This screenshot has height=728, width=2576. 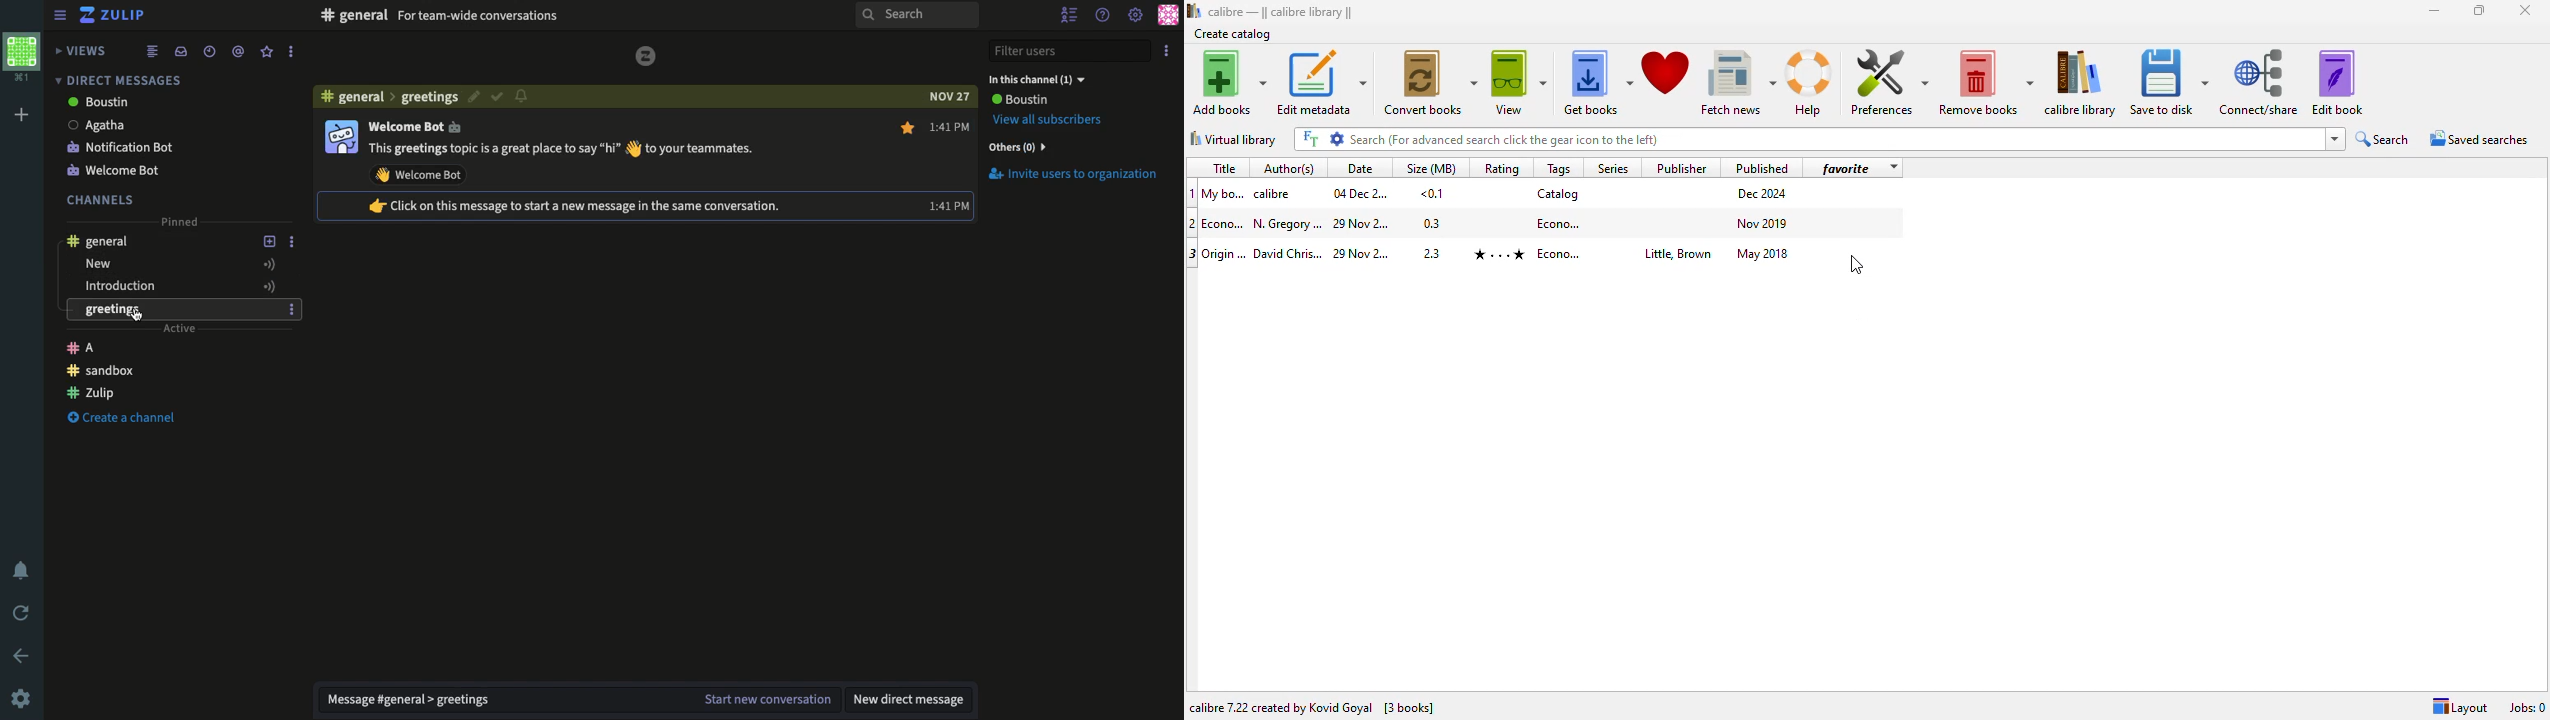 I want to click on Active, so click(x=270, y=264).